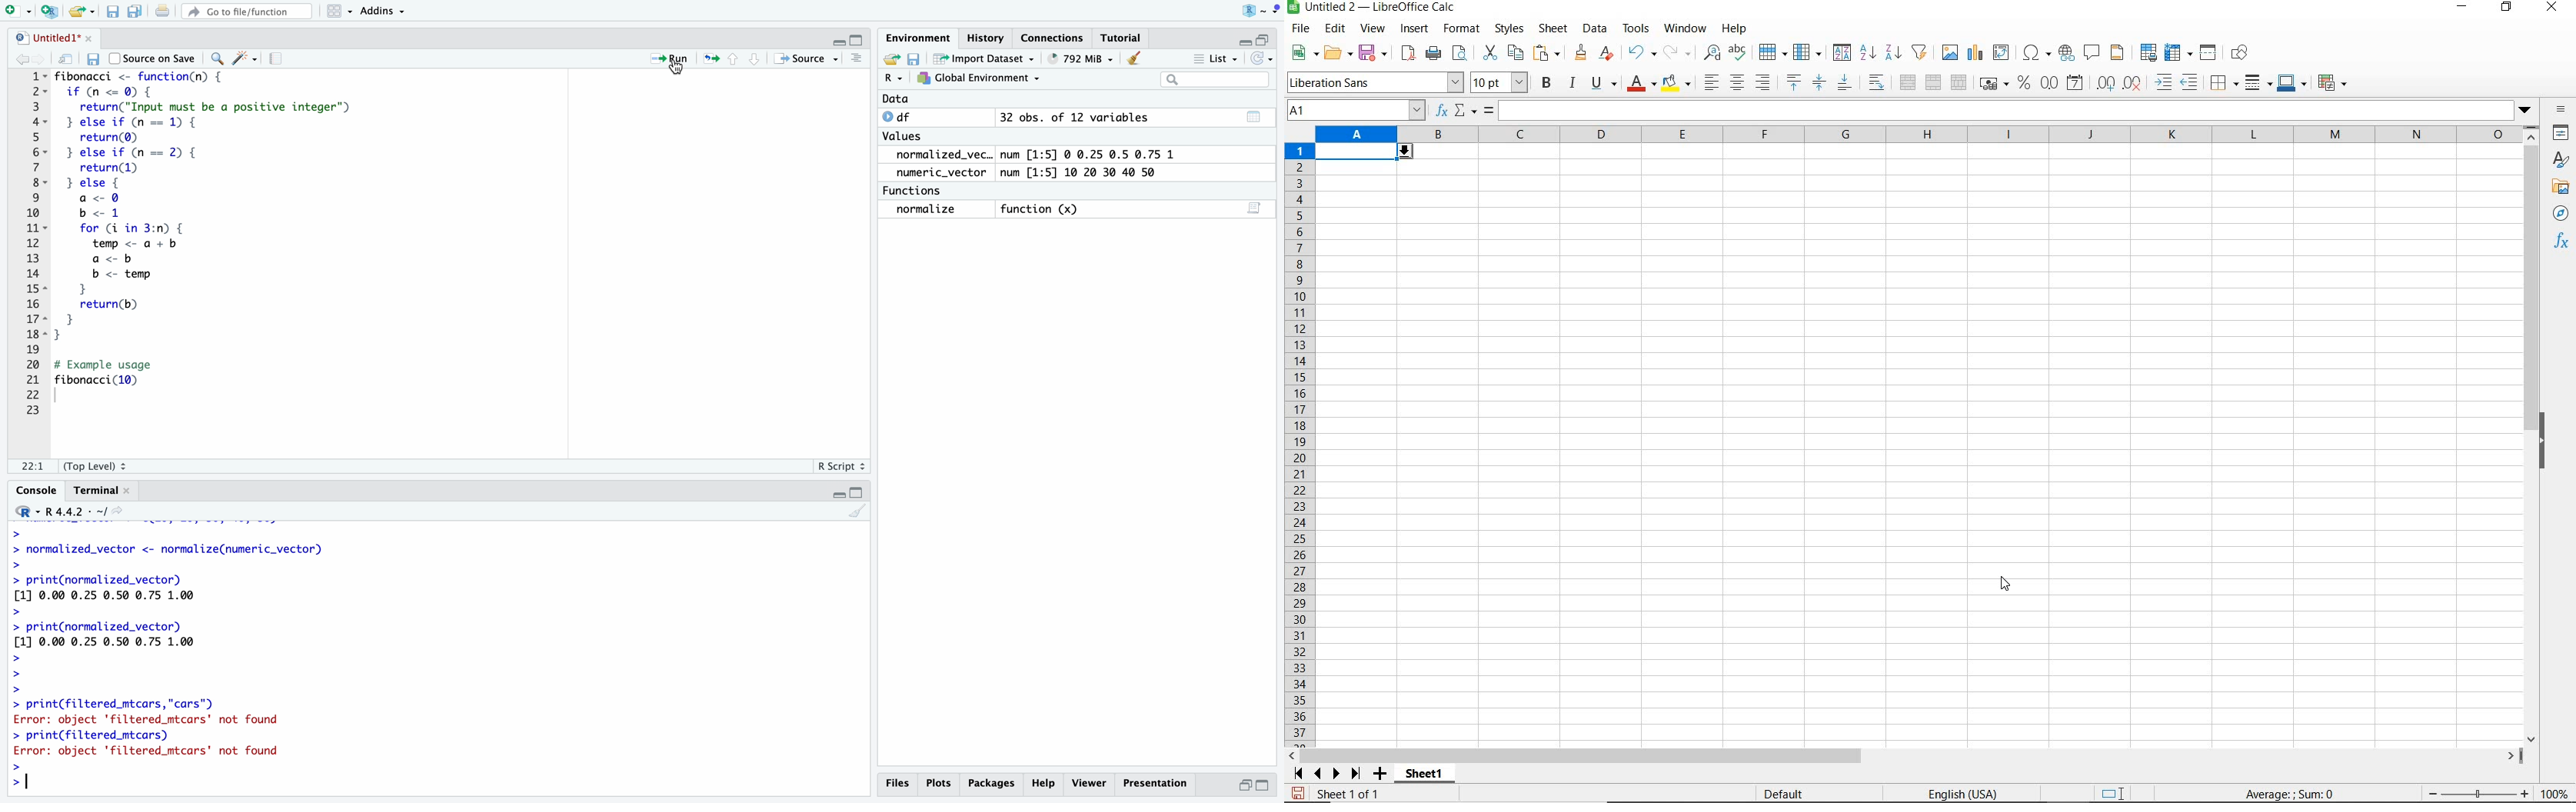  I want to click on merge cells, so click(1934, 81).